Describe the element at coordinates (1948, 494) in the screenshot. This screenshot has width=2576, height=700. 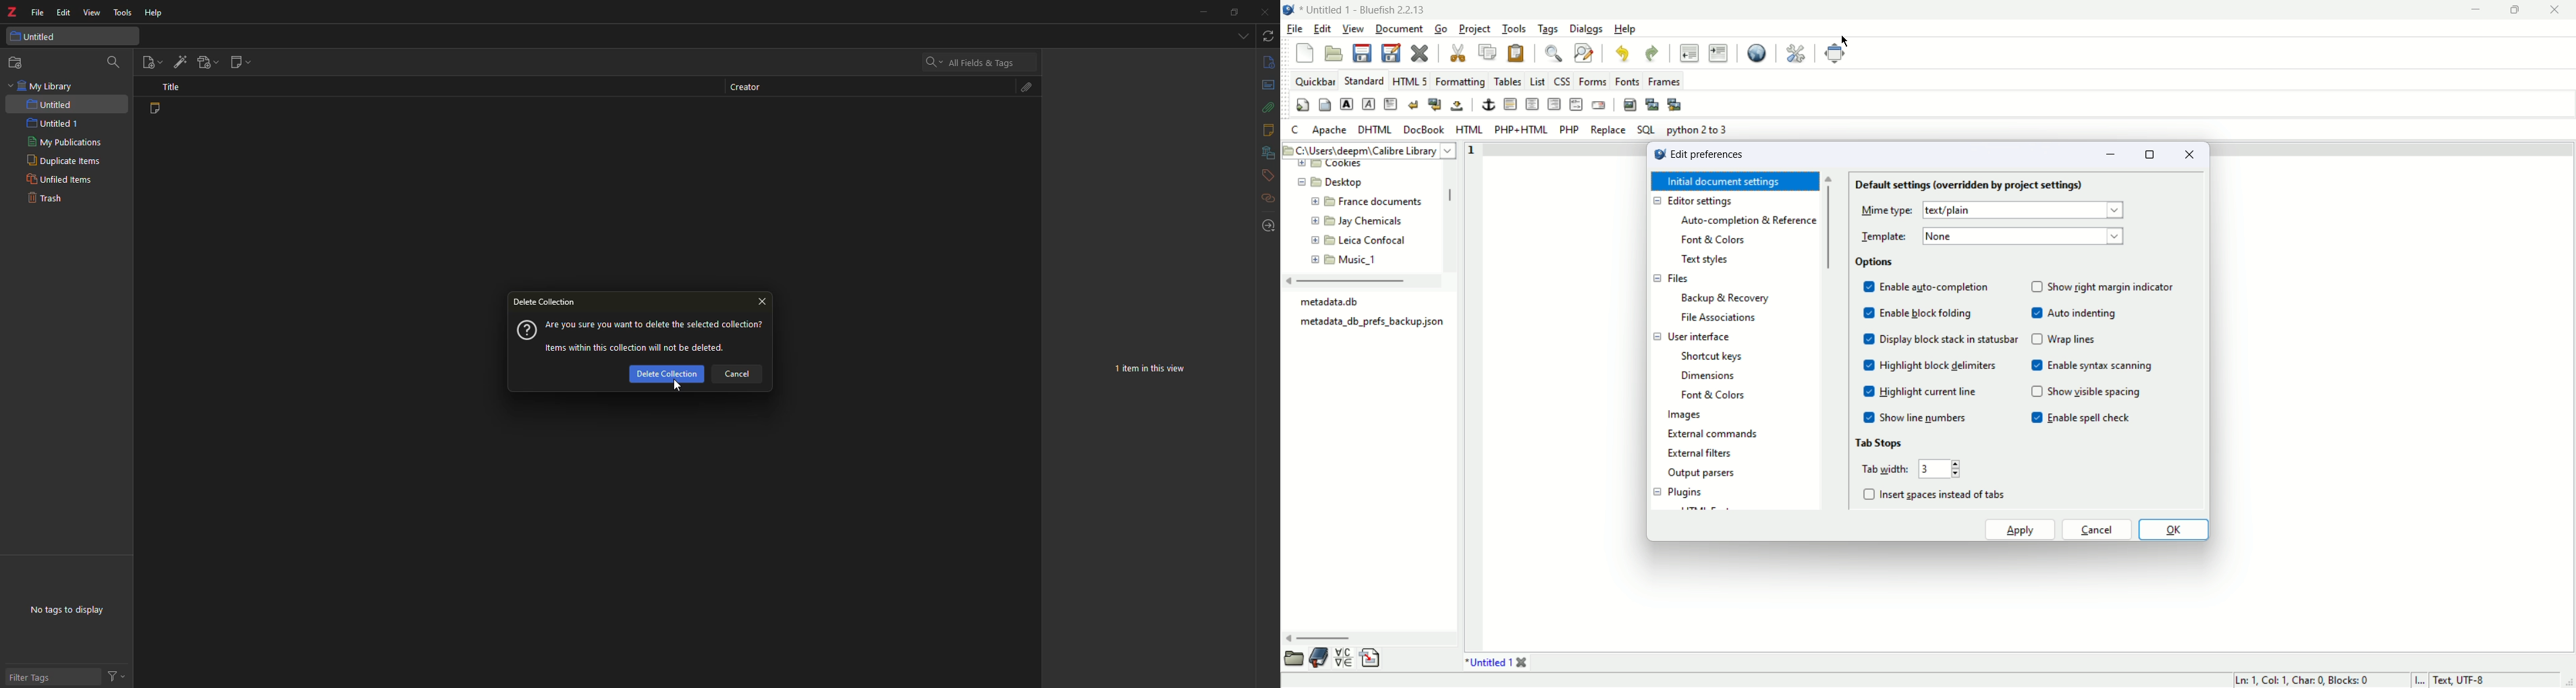
I see `insert spaces instead of tabs` at that location.